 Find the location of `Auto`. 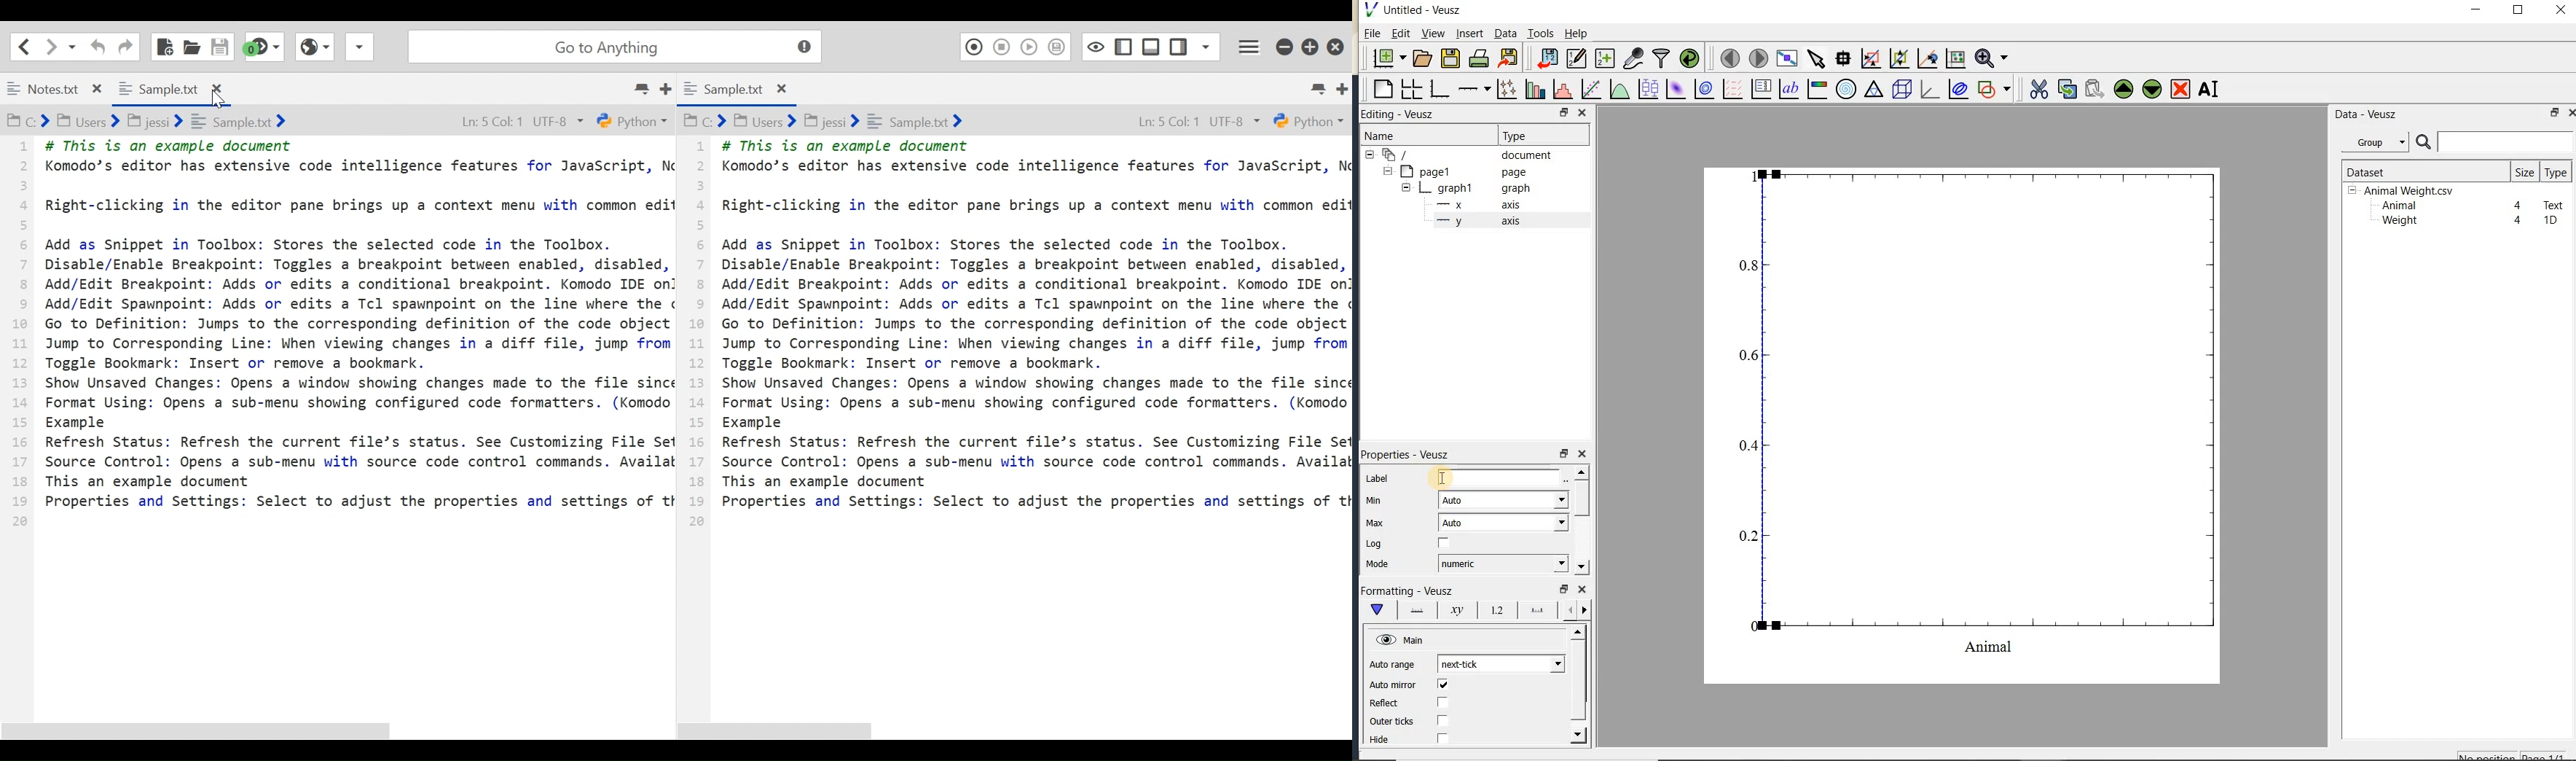

Auto is located at coordinates (1503, 500).